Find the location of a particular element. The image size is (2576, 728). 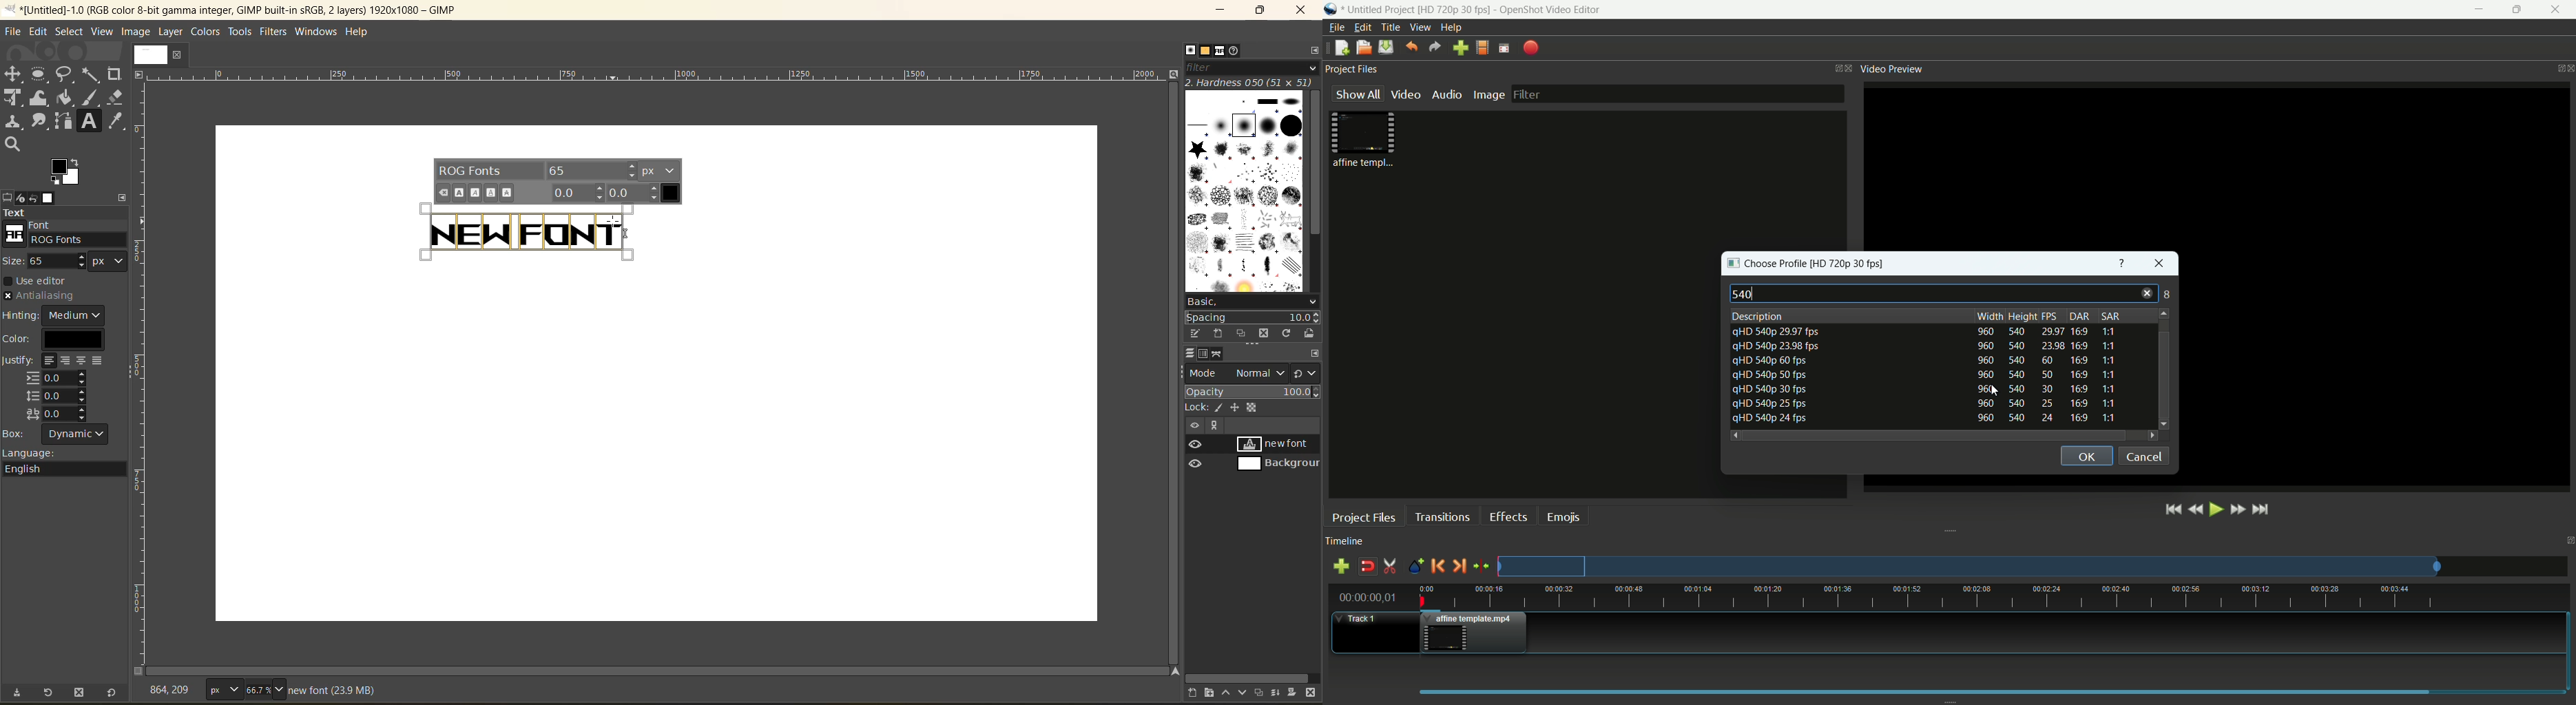

project files is located at coordinates (1352, 69).